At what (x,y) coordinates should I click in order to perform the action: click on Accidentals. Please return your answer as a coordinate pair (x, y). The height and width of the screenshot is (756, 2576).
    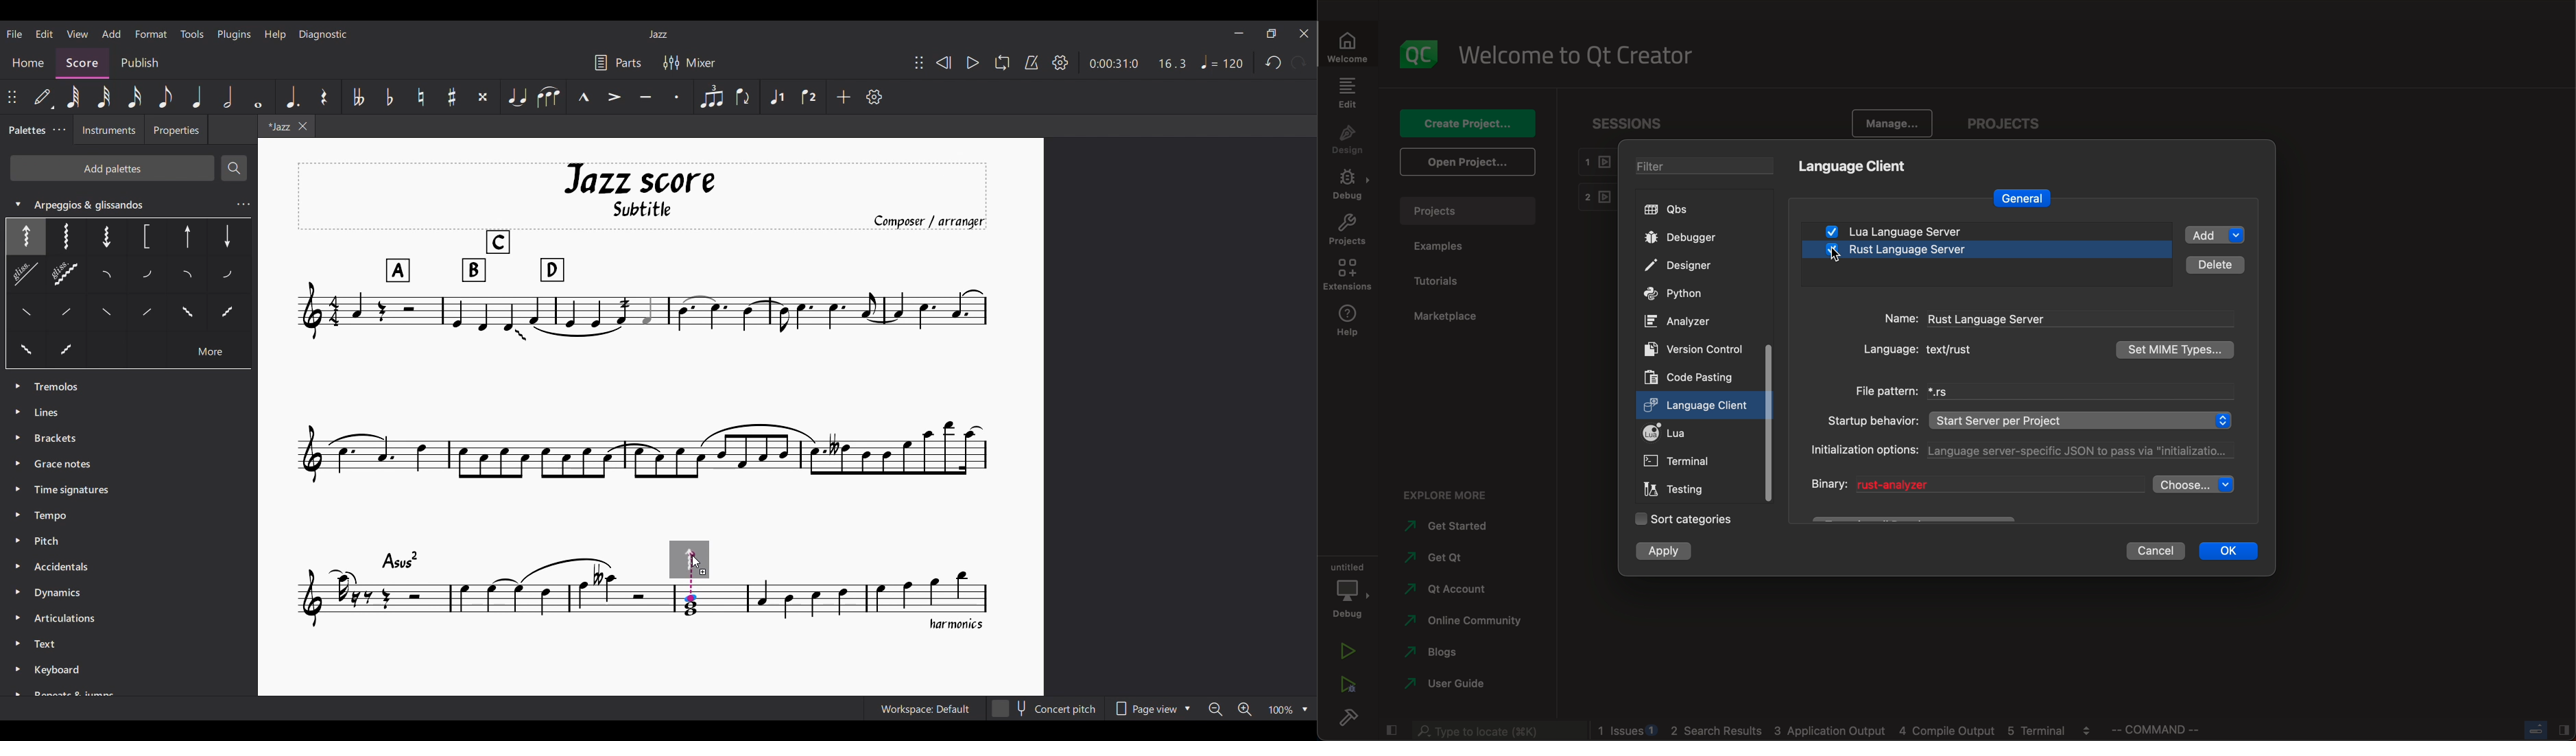
    Looking at the image, I should click on (61, 569).